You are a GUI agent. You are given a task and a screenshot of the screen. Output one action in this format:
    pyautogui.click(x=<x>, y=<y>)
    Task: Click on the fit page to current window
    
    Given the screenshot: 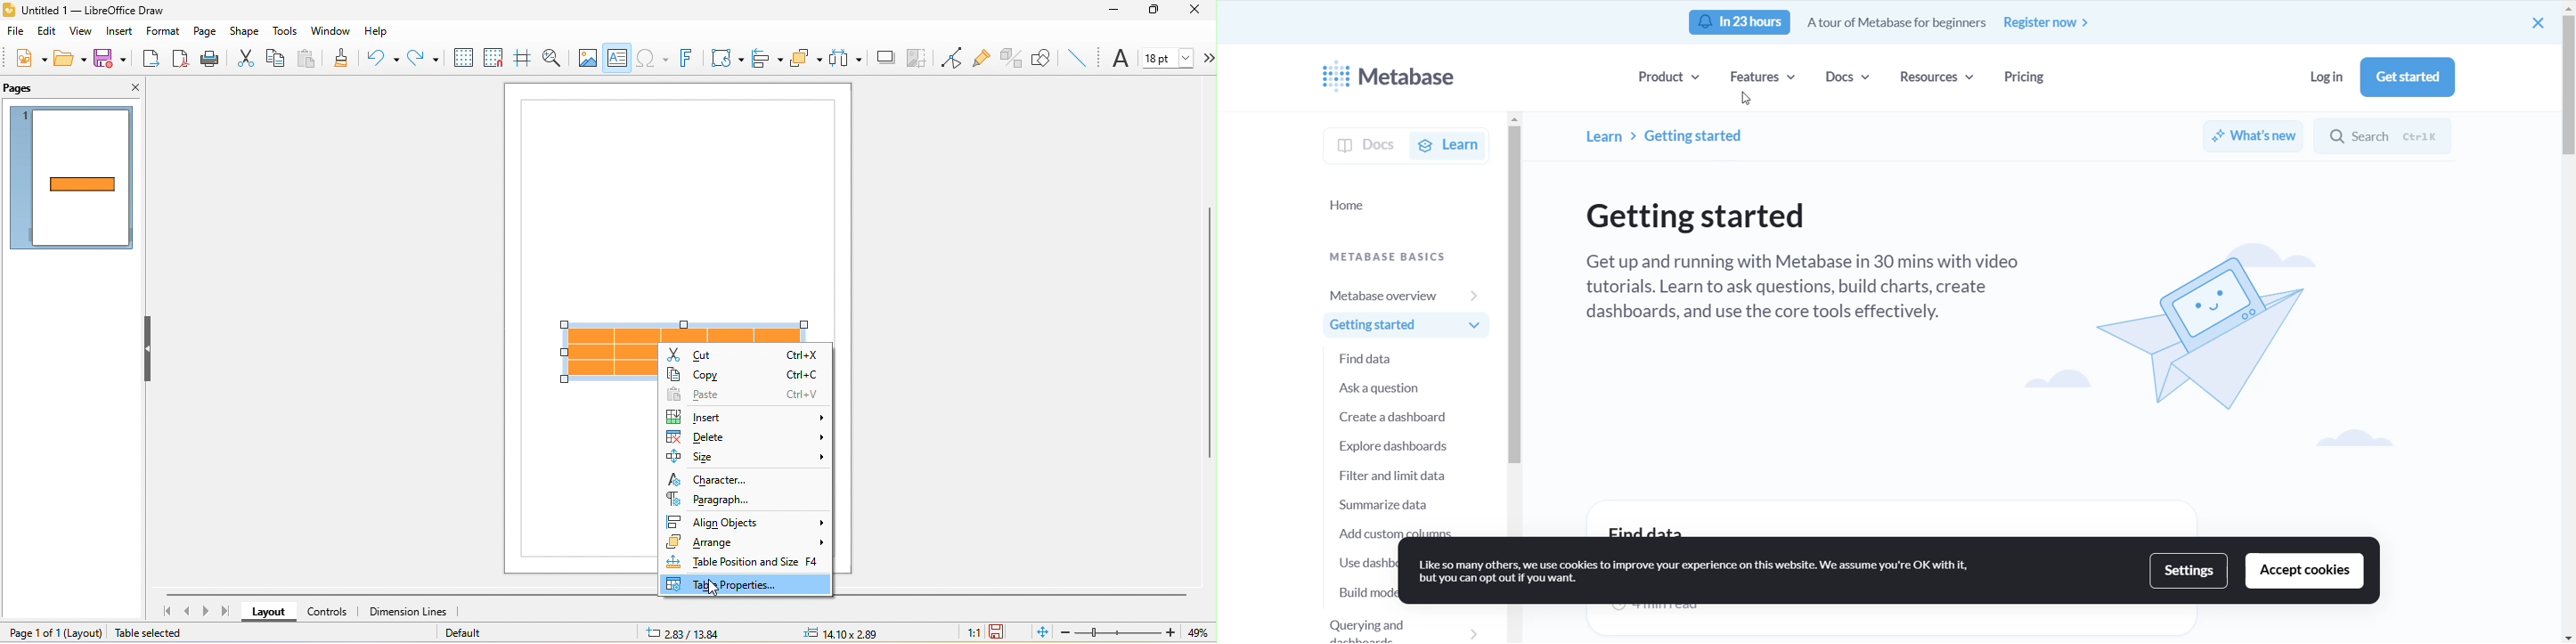 What is the action you would take?
    pyautogui.click(x=1040, y=632)
    